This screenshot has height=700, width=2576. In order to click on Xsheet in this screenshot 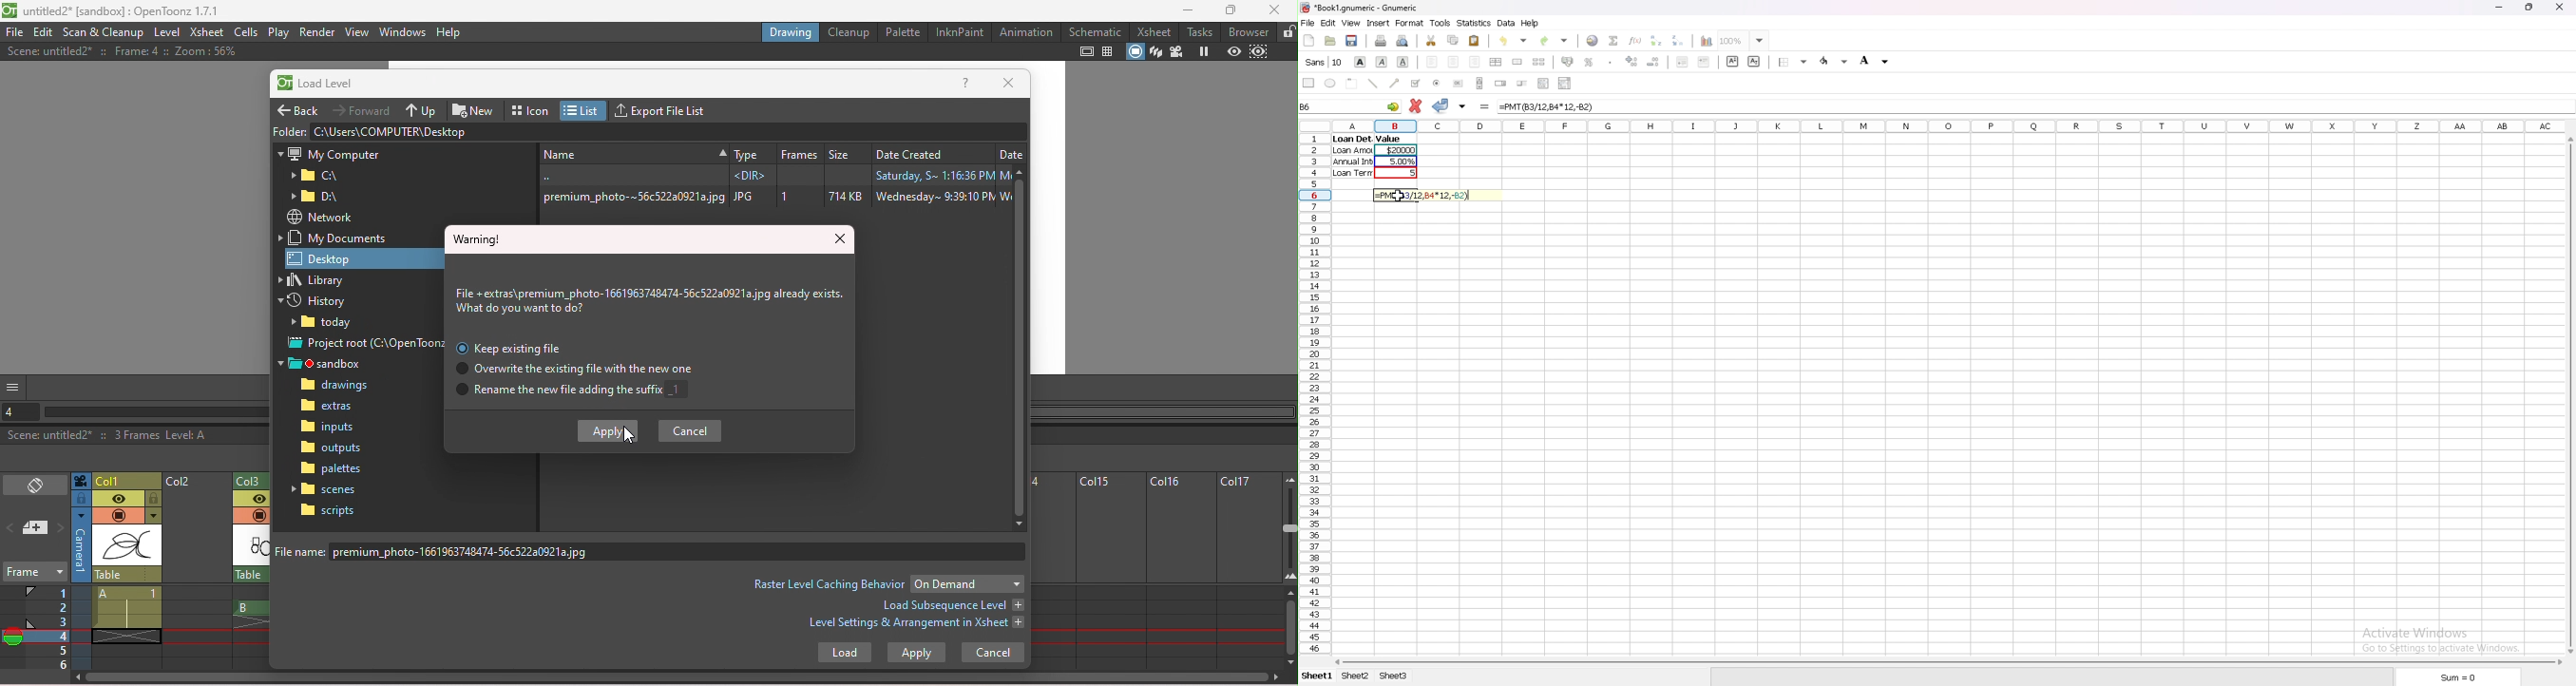, I will do `click(206, 33)`.